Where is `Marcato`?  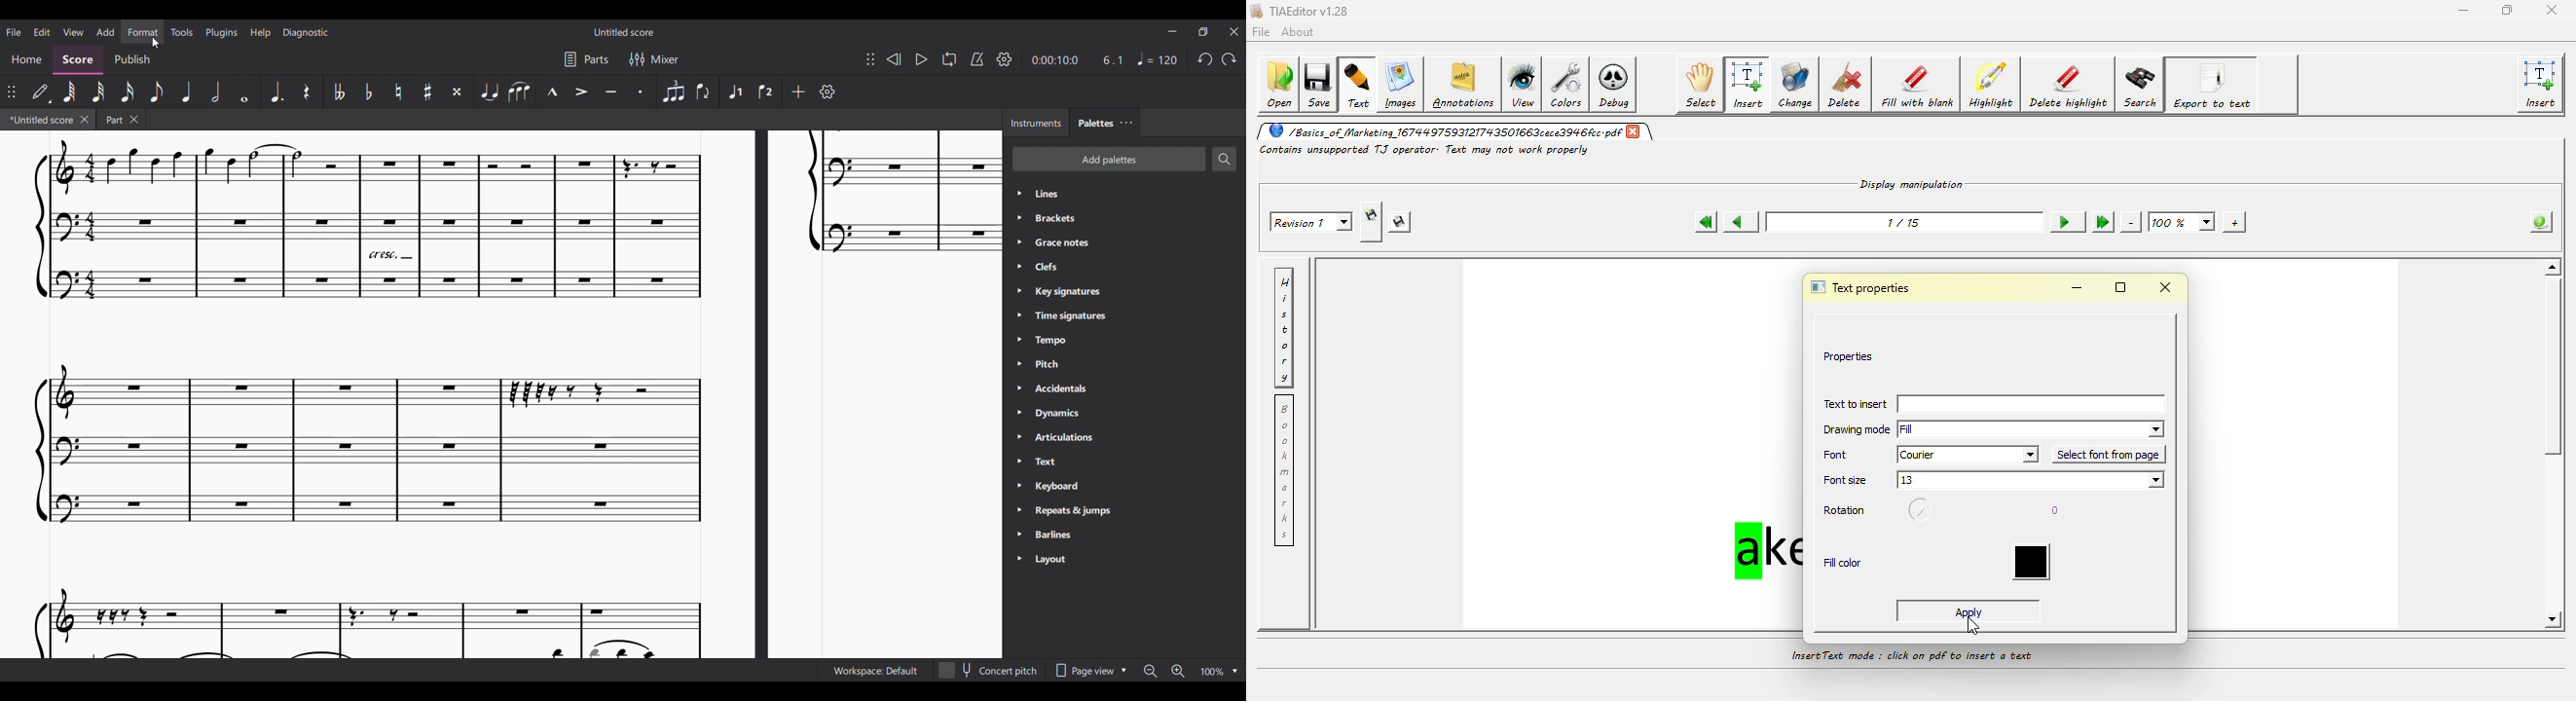
Marcato is located at coordinates (552, 92).